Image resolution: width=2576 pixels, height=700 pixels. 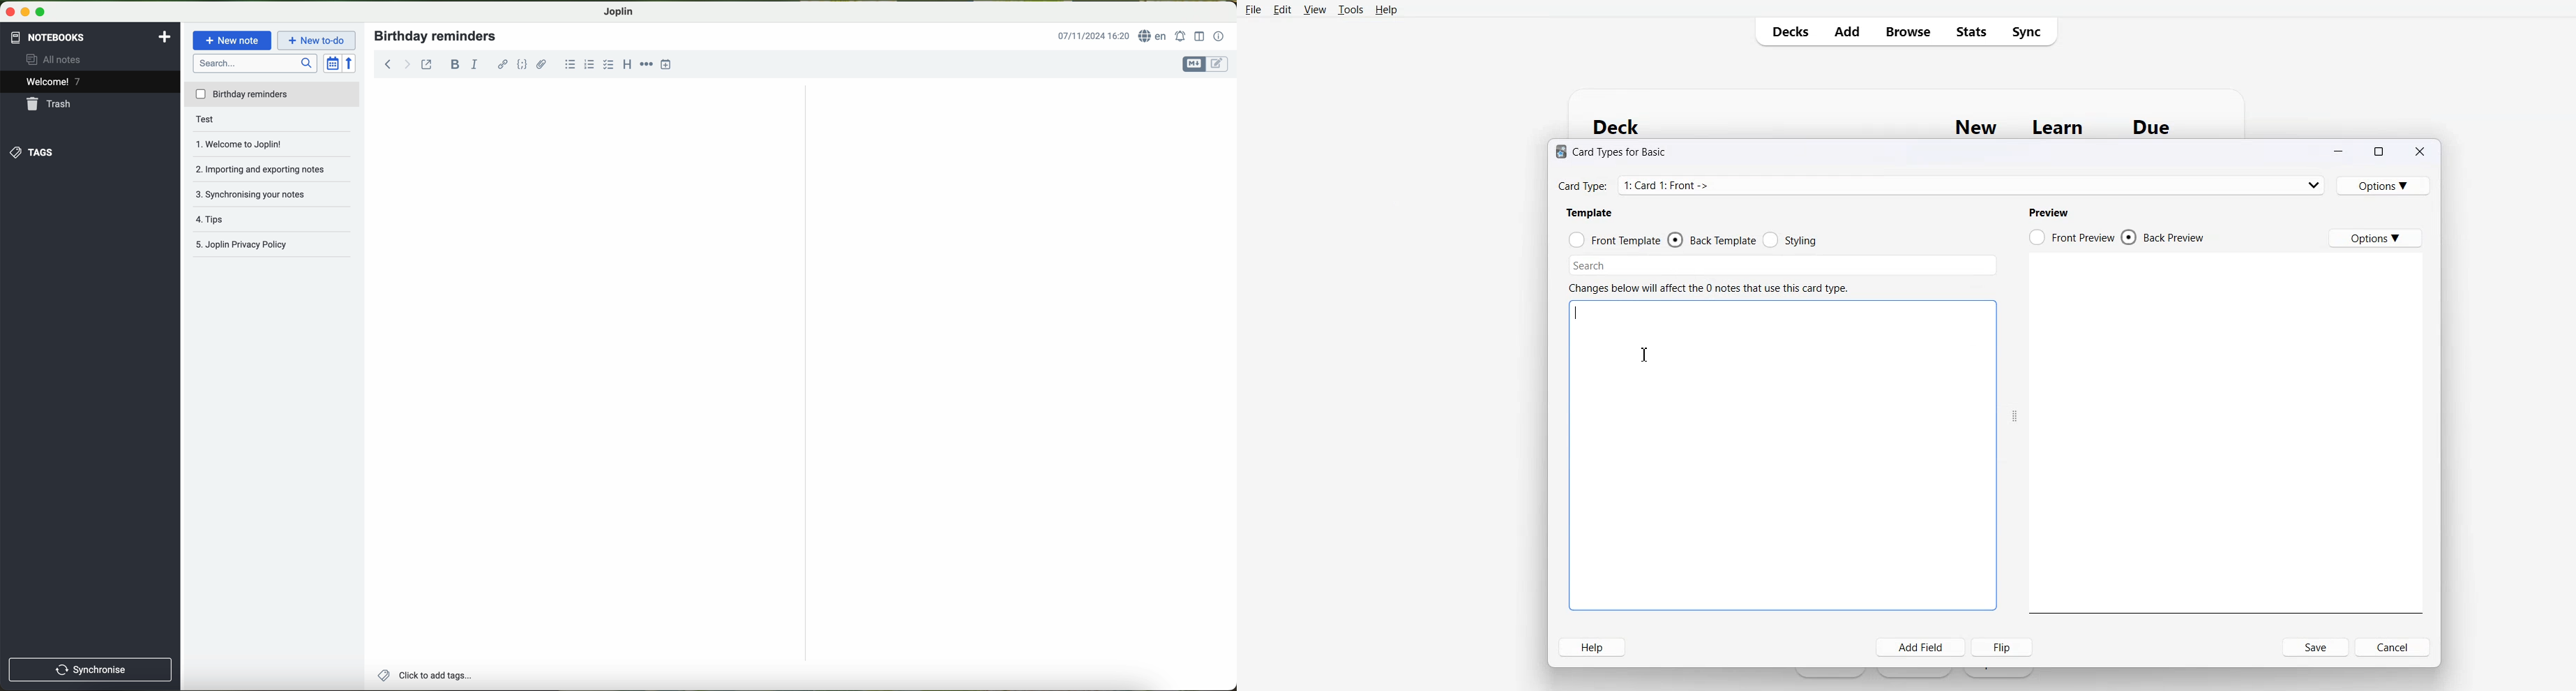 What do you see at coordinates (265, 167) in the screenshot?
I see `importing and exporting notes` at bounding box center [265, 167].